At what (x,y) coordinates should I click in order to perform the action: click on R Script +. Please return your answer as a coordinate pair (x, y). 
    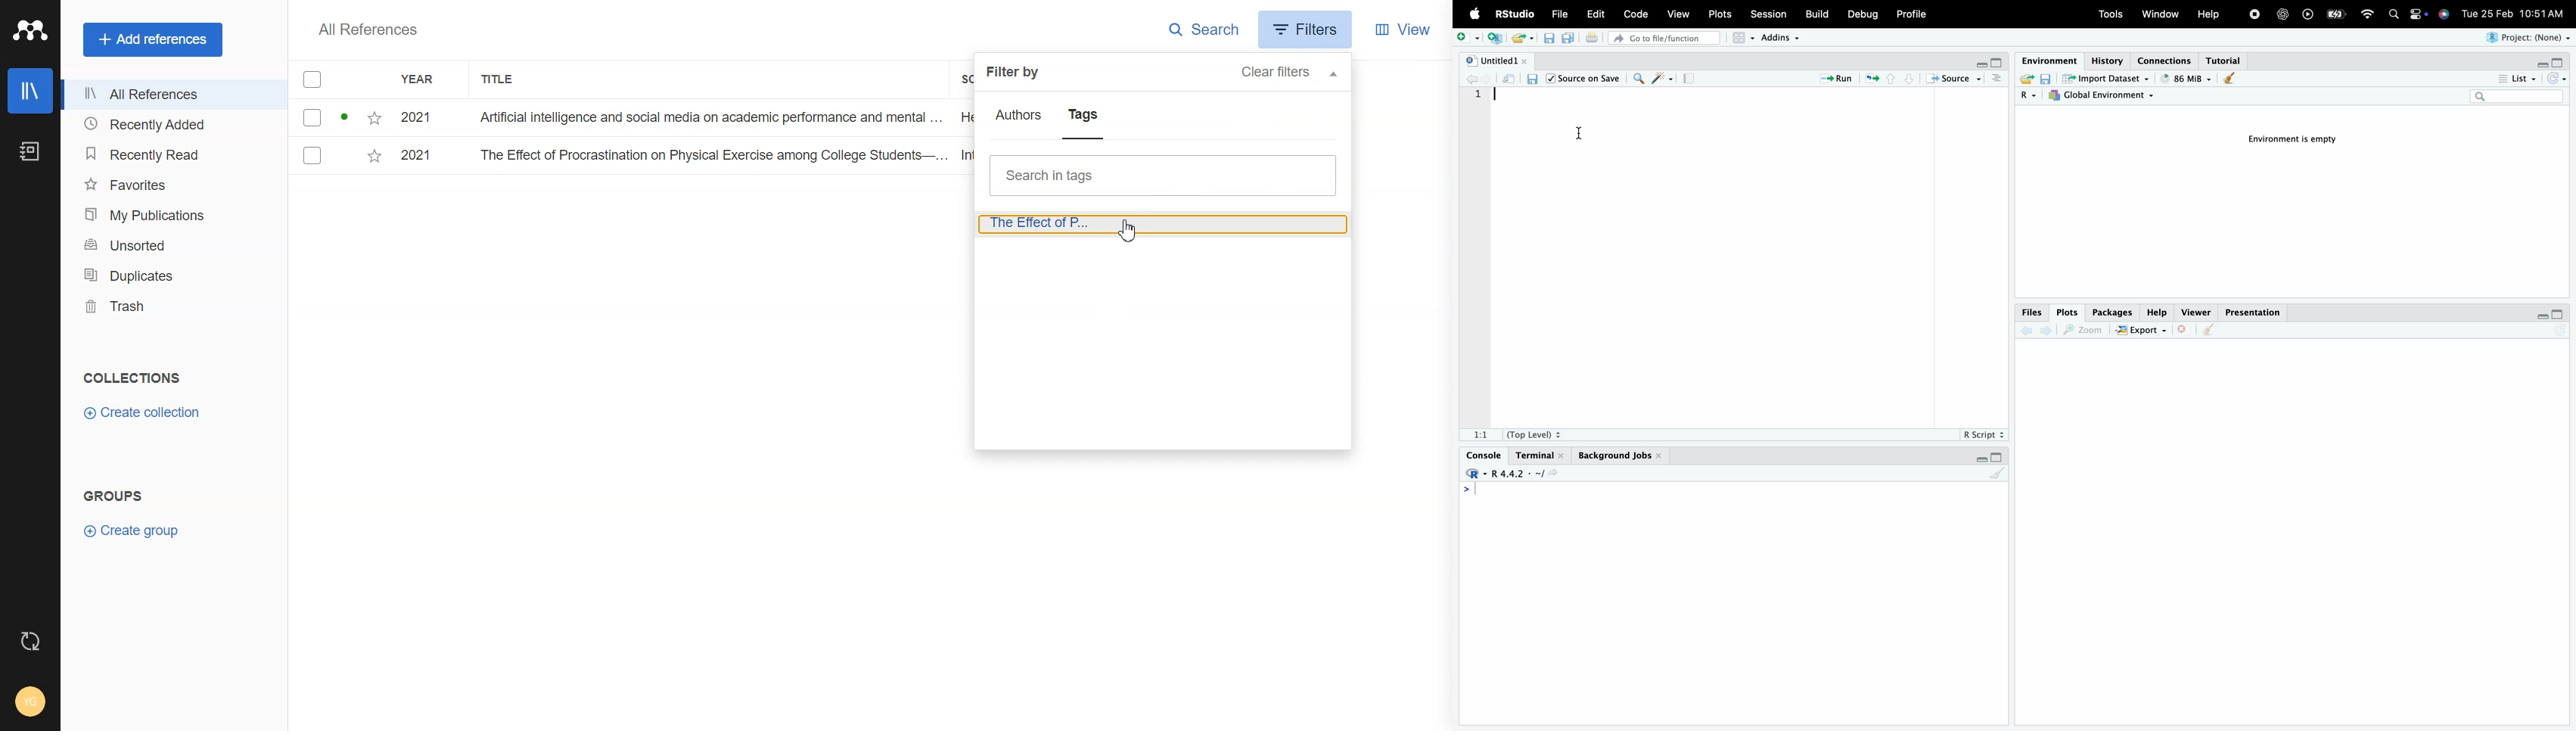
    Looking at the image, I should click on (1982, 434).